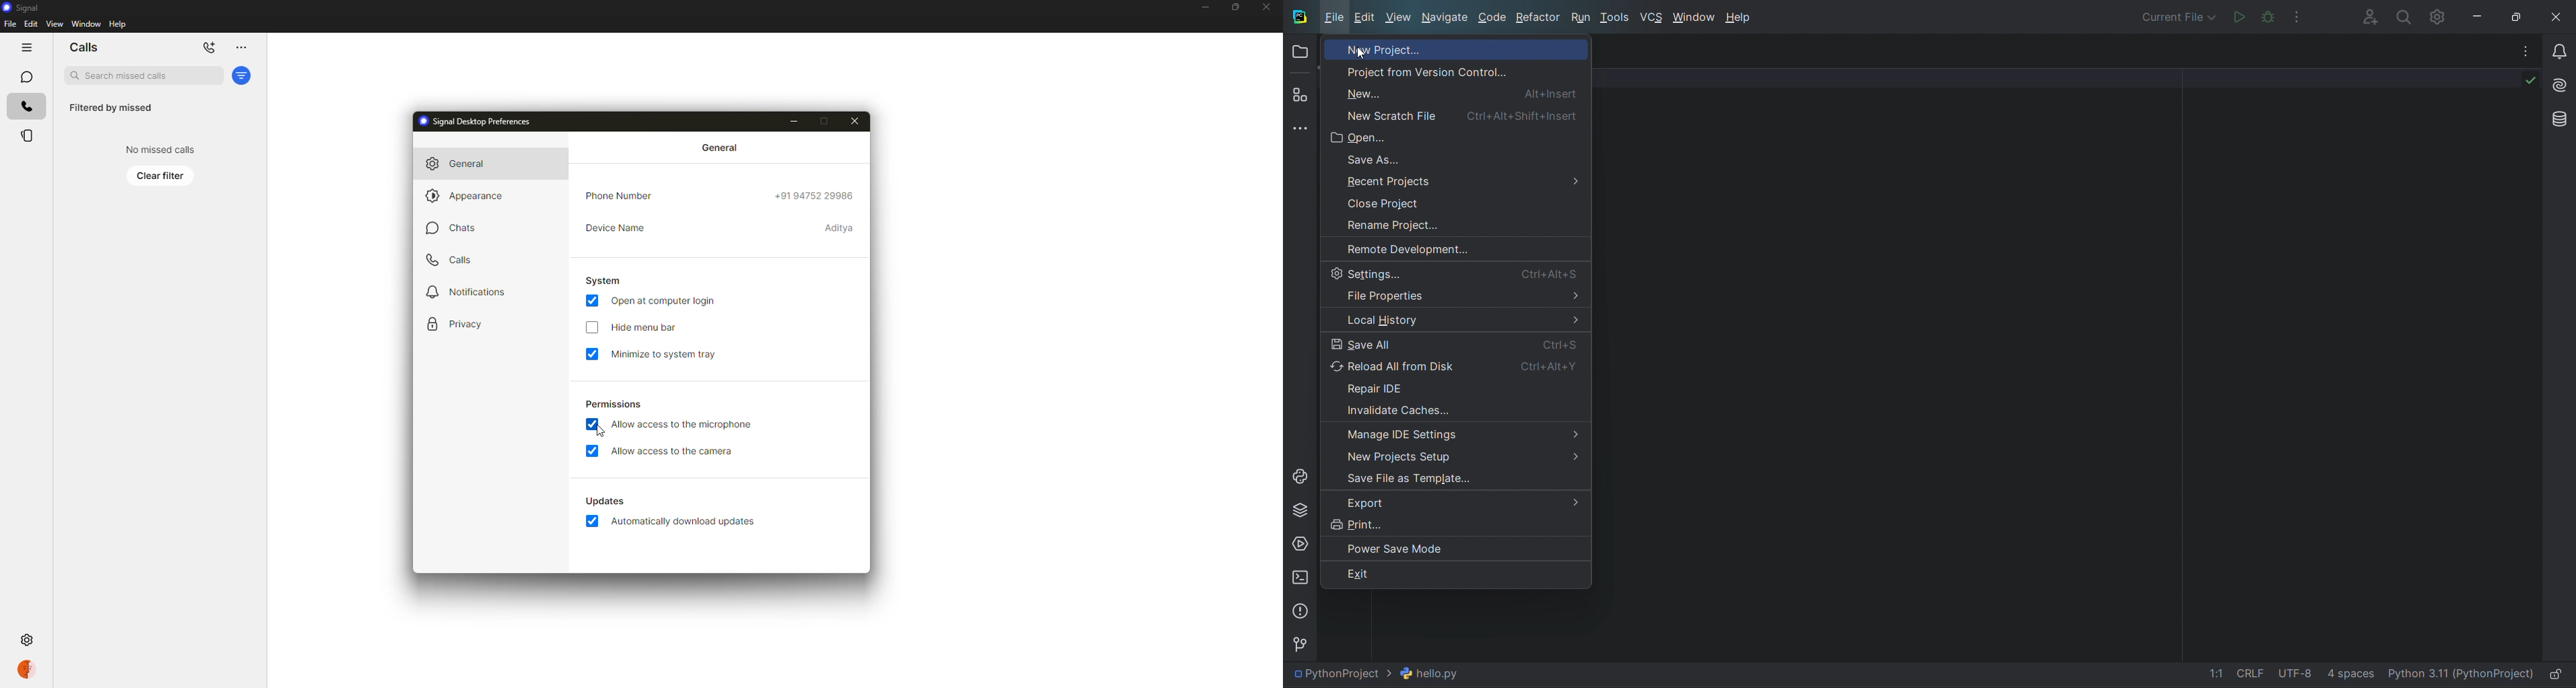  What do you see at coordinates (1456, 182) in the screenshot?
I see `recent projects` at bounding box center [1456, 182].